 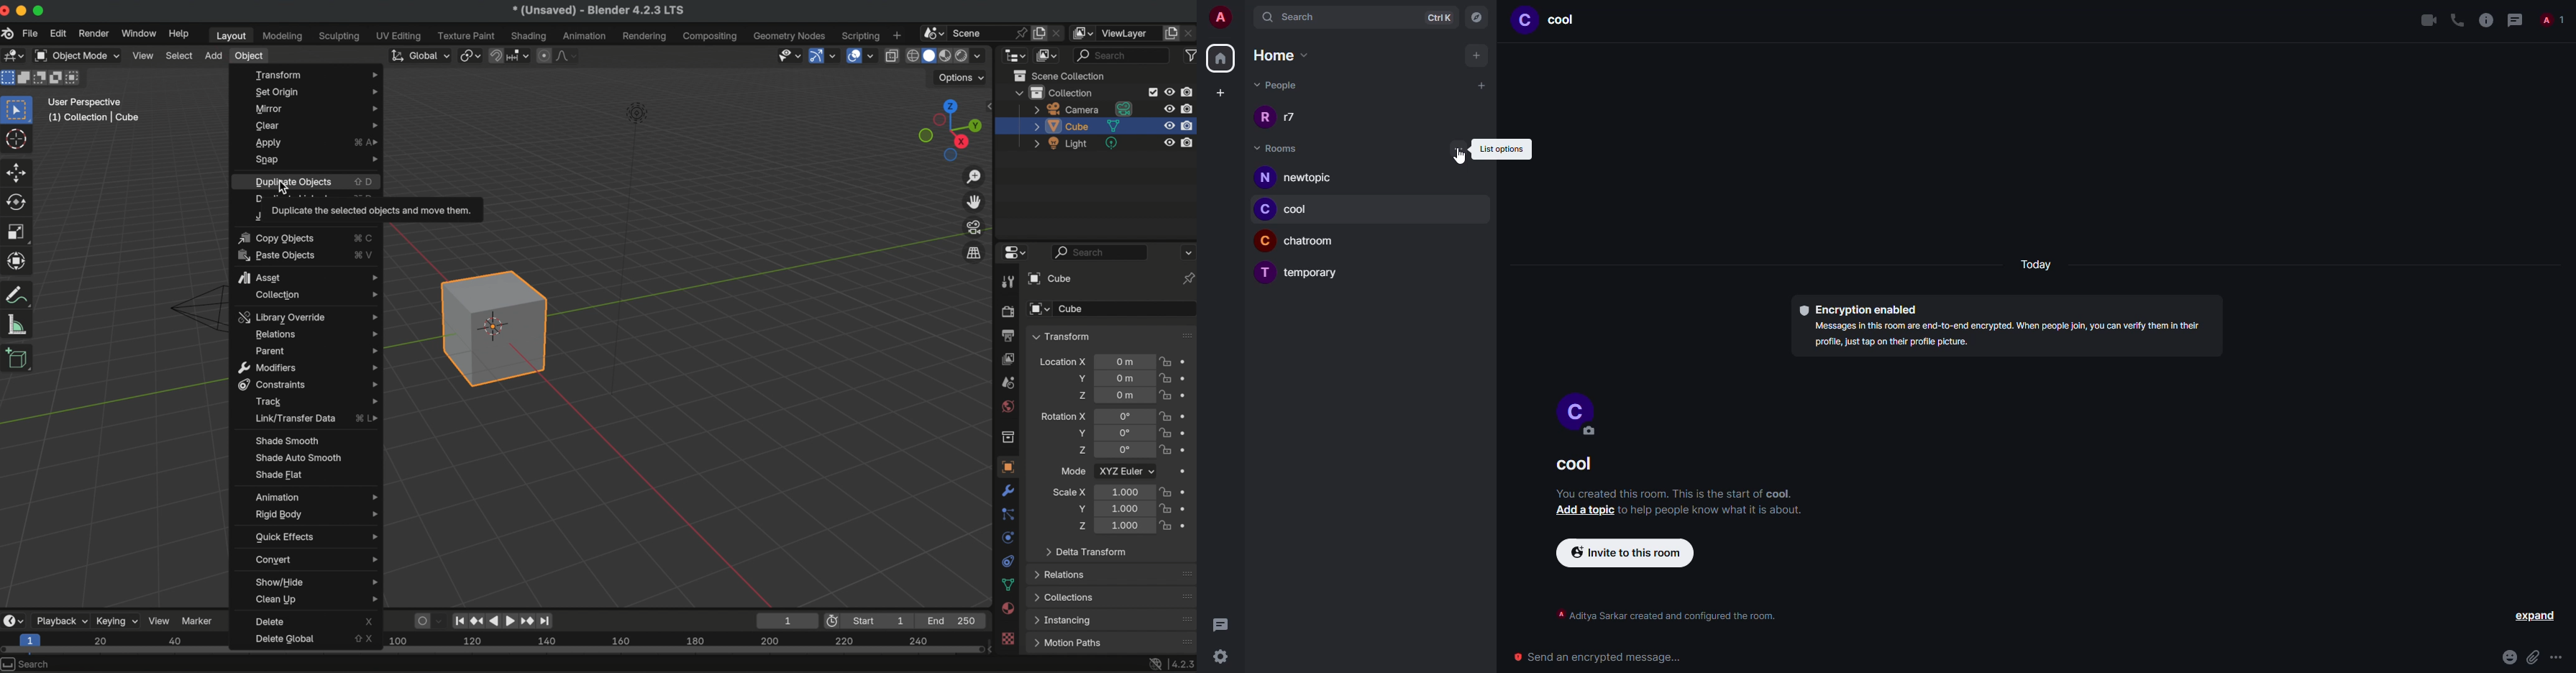 I want to click on UV editing, so click(x=400, y=36).